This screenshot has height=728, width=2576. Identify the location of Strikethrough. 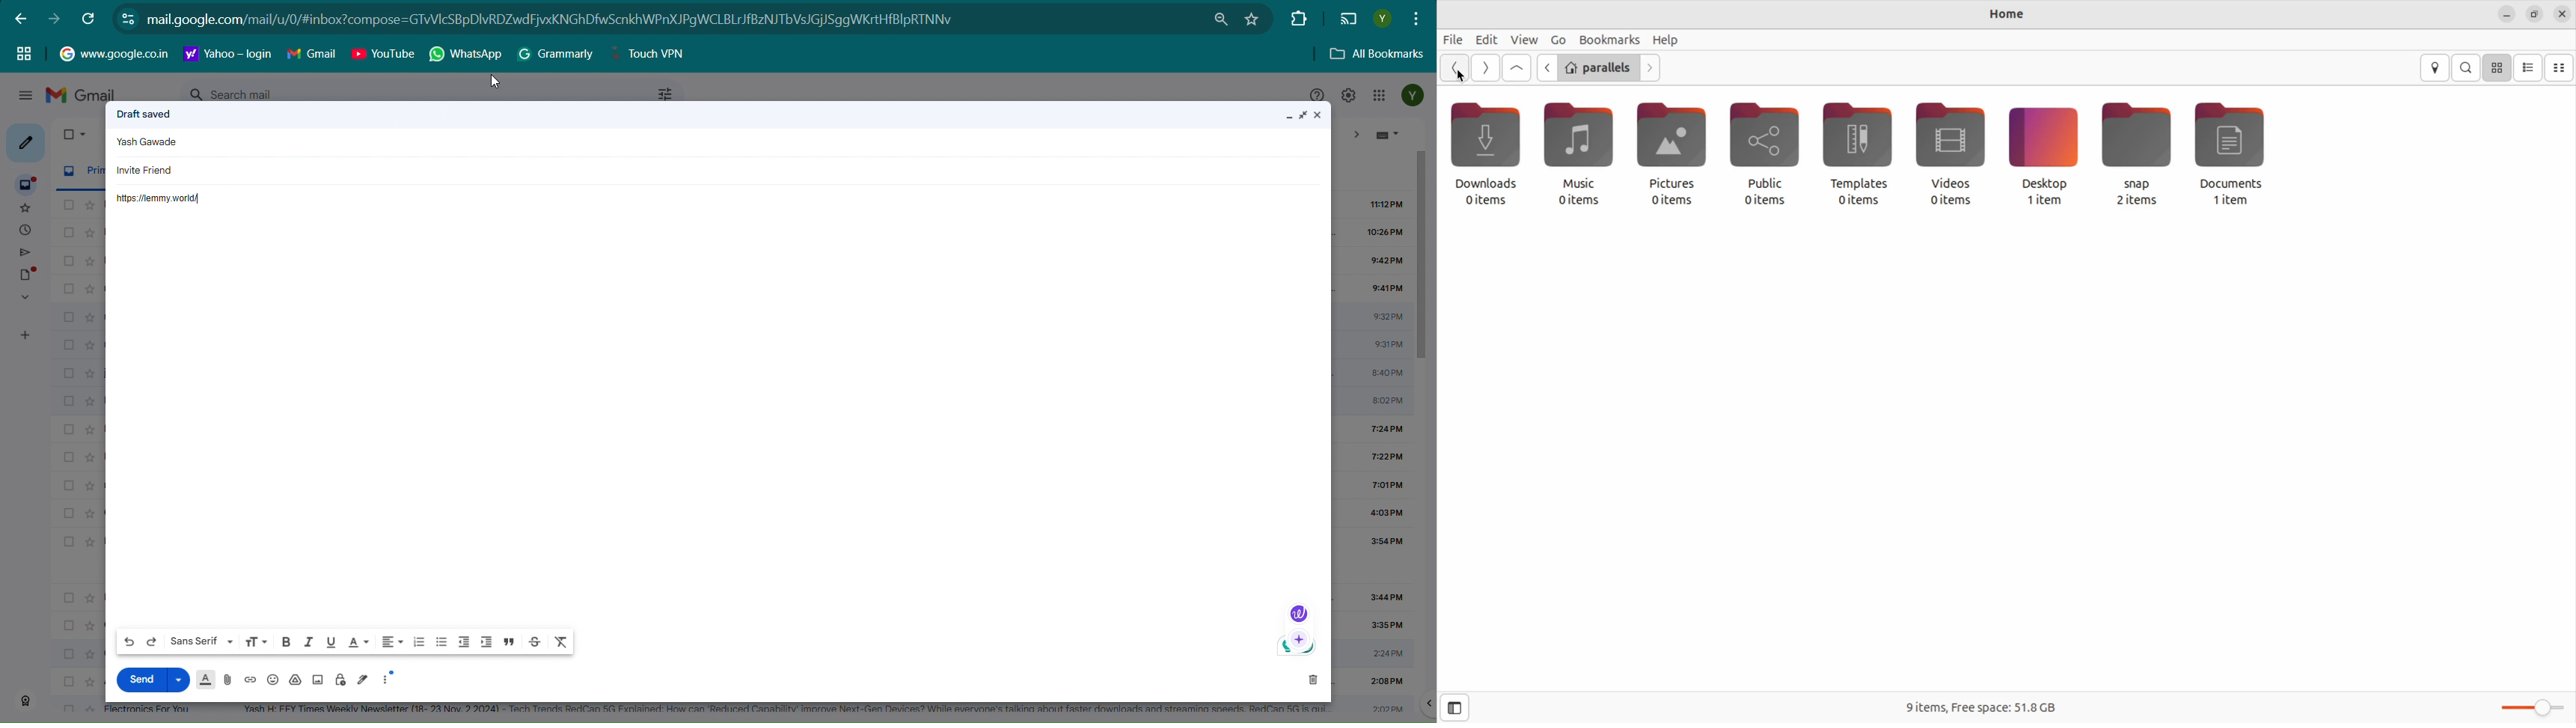
(536, 641).